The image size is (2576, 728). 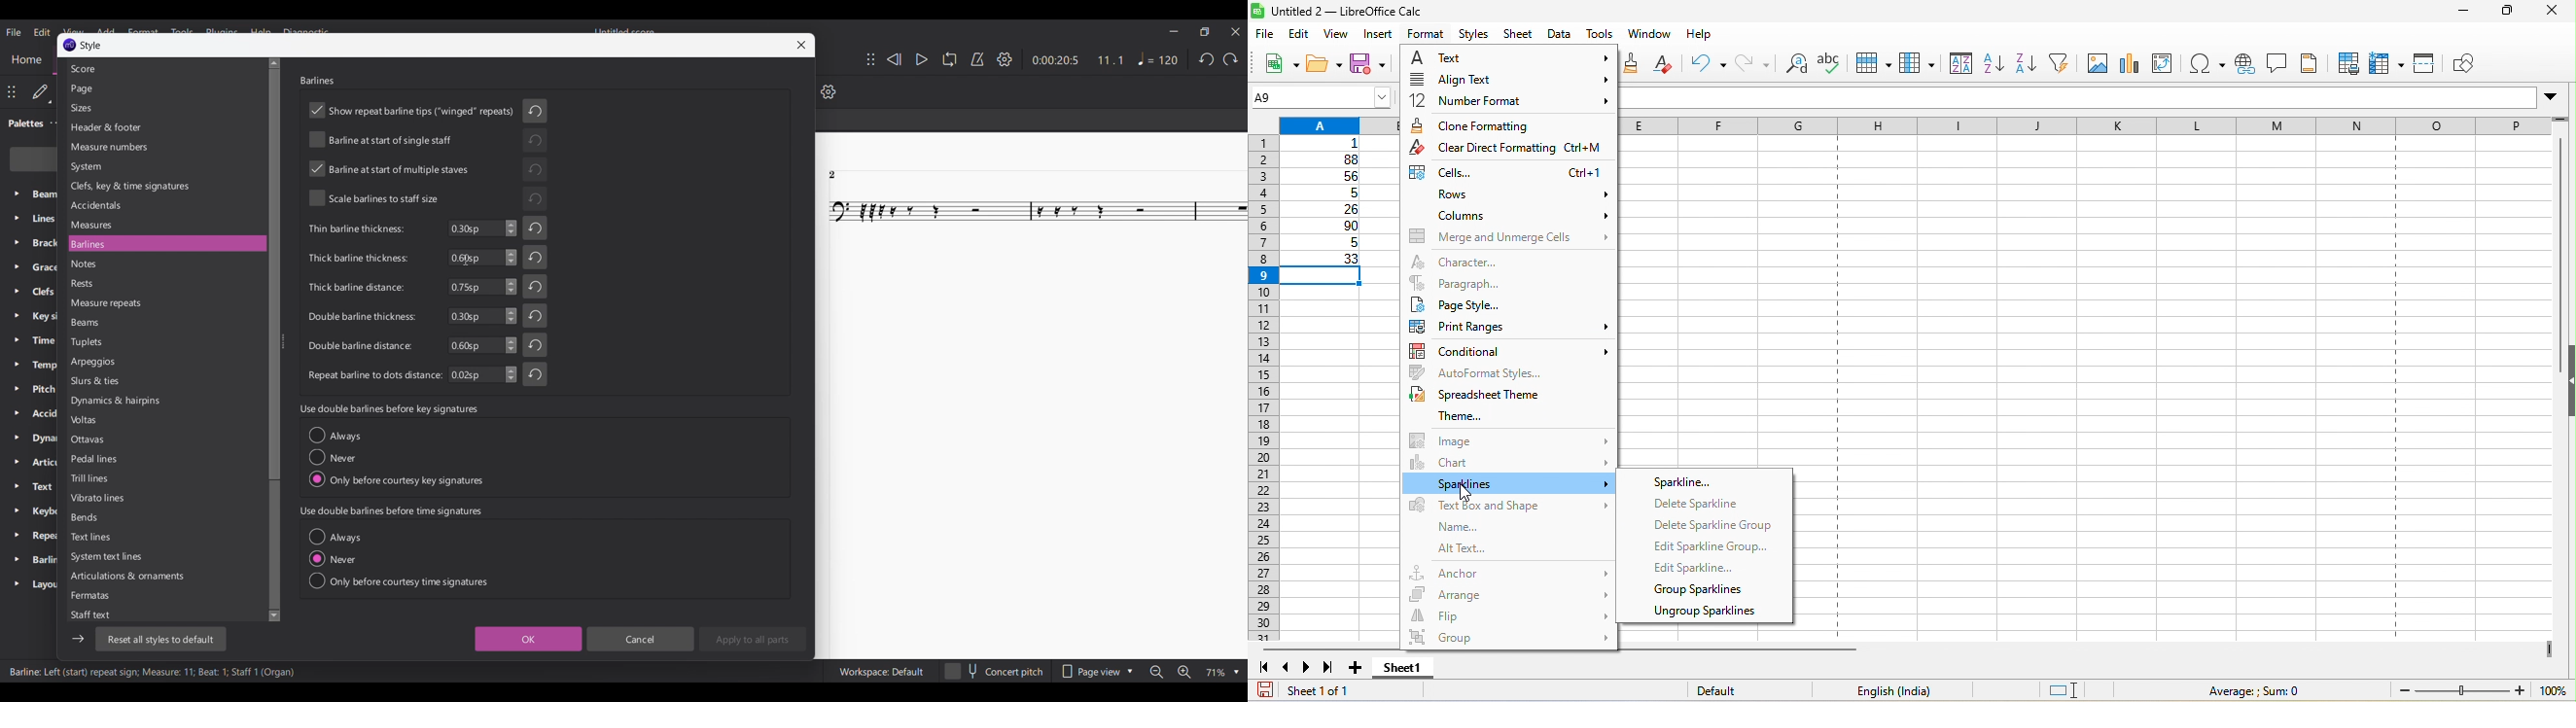 What do you see at coordinates (2168, 63) in the screenshot?
I see `edit pivot table` at bounding box center [2168, 63].